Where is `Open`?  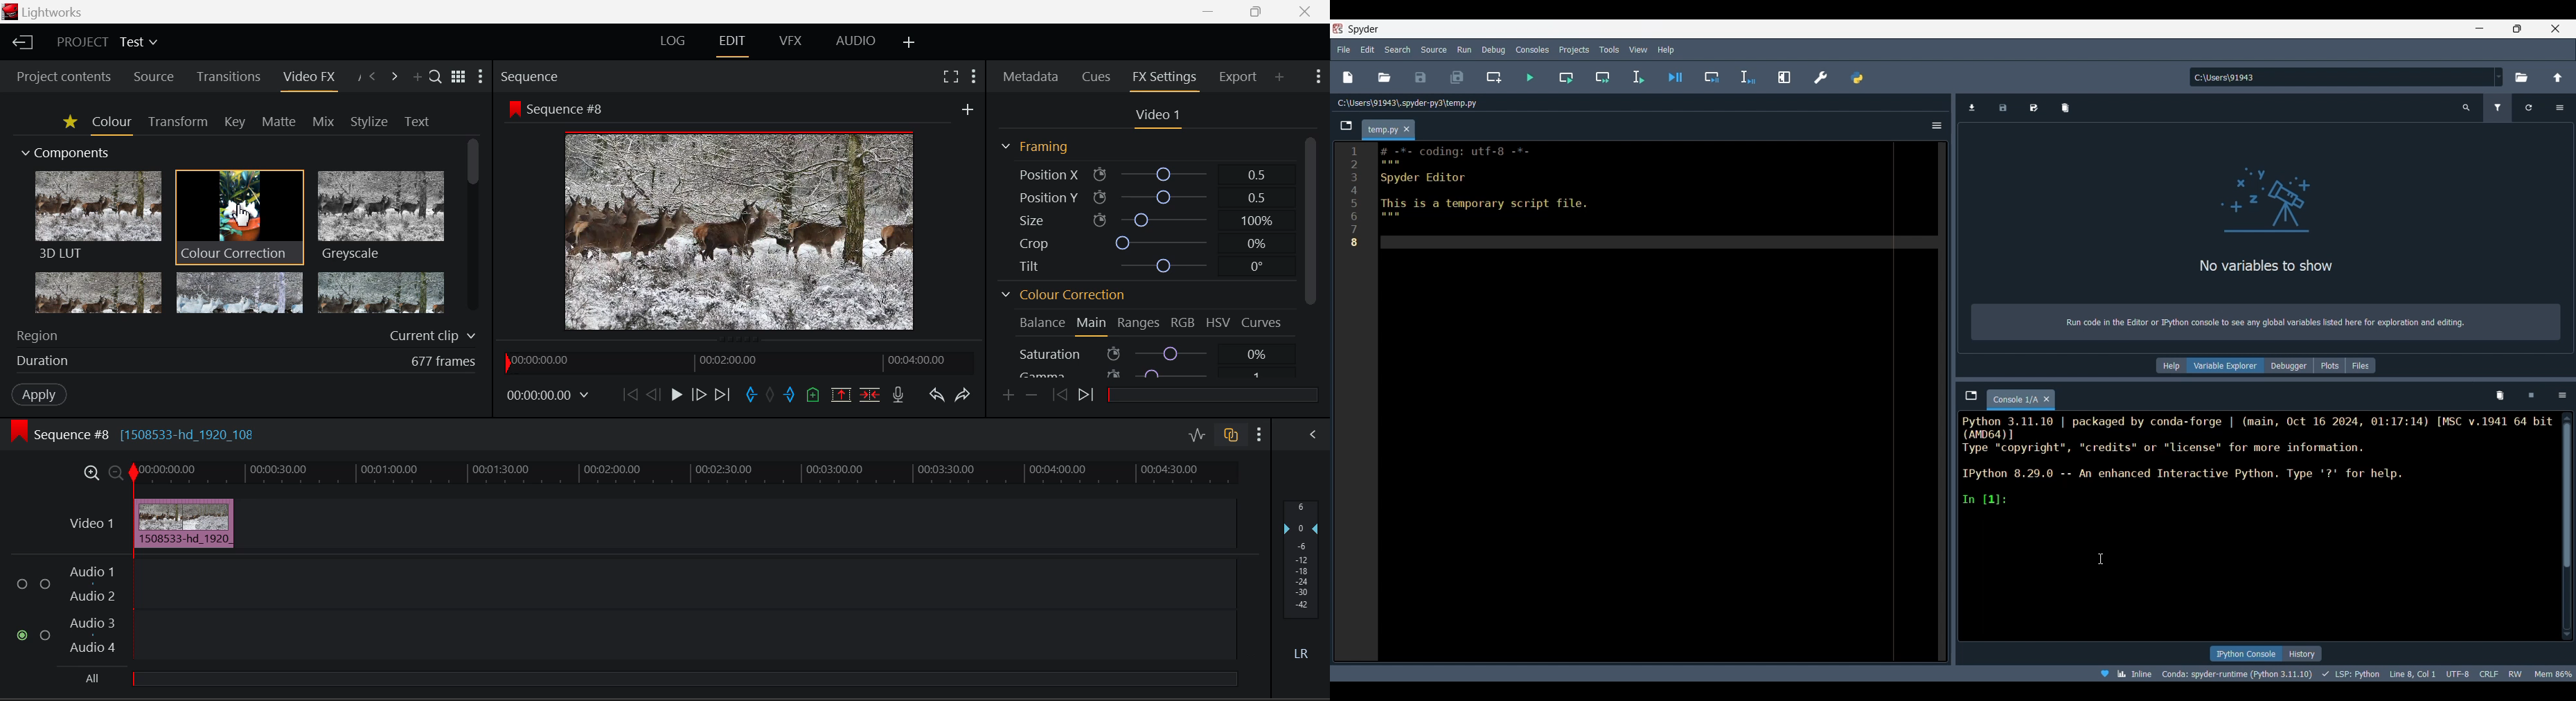
Open is located at coordinates (1384, 77).